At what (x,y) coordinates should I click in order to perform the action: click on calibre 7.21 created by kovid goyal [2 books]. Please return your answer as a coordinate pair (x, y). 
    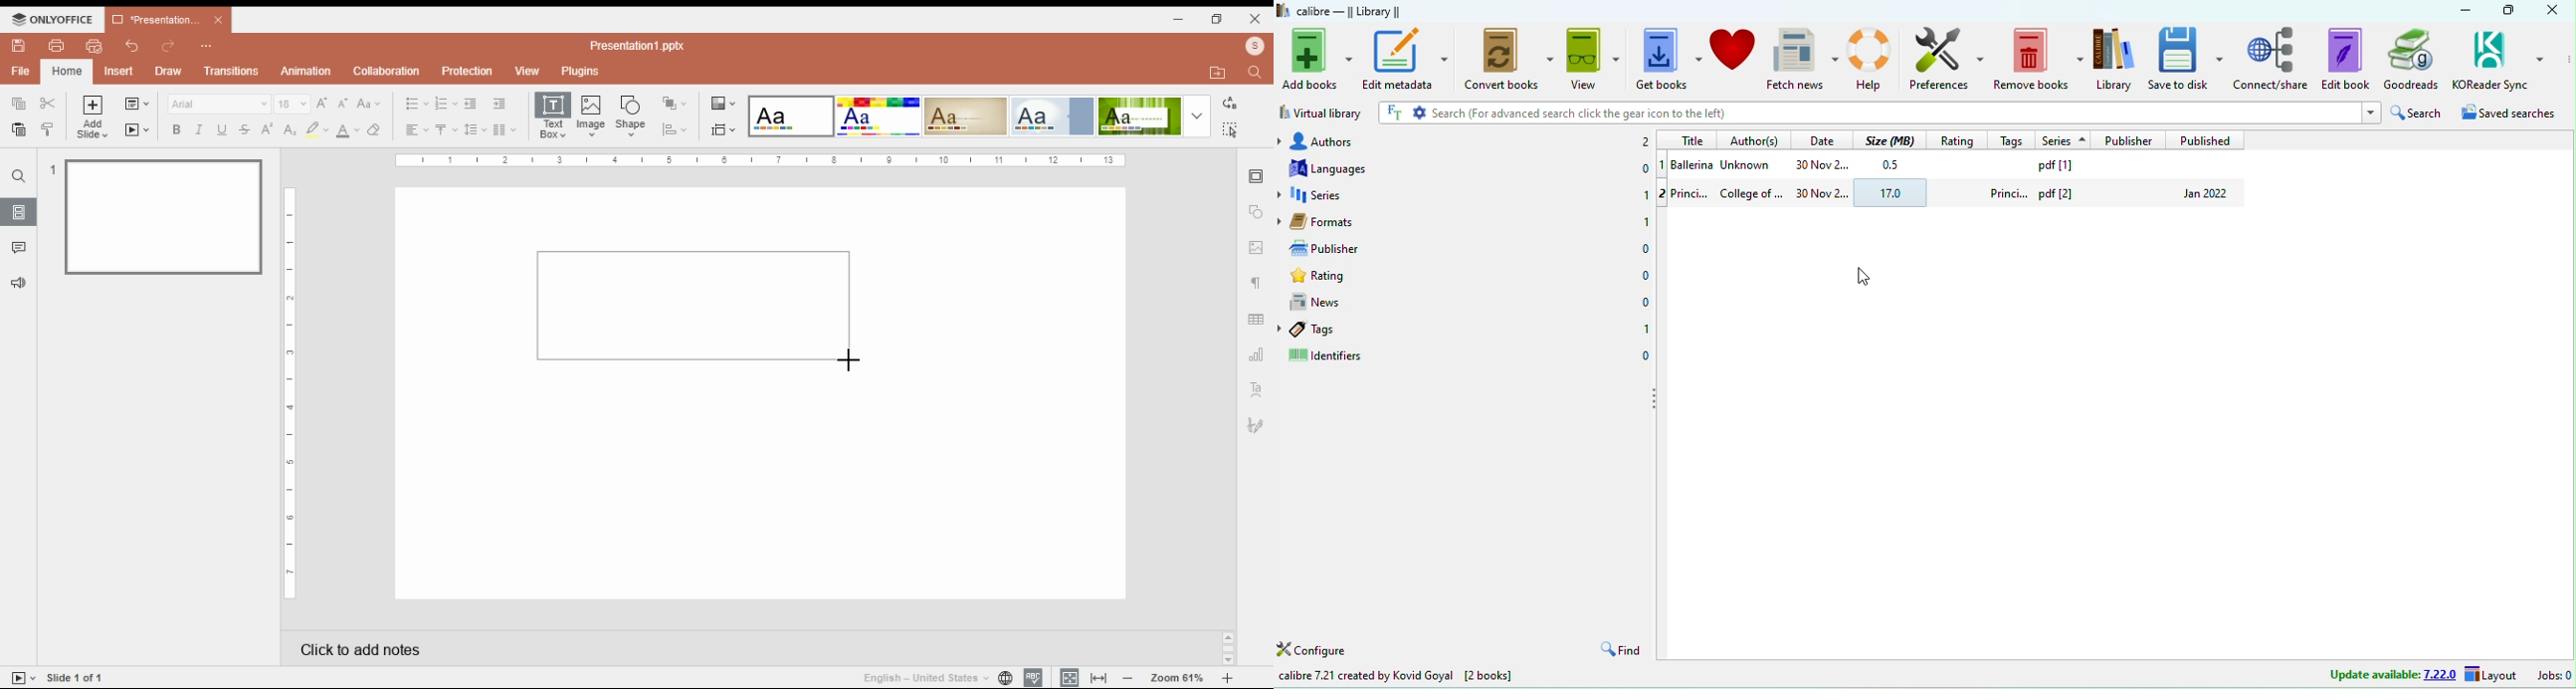
    Looking at the image, I should click on (1413, 677).